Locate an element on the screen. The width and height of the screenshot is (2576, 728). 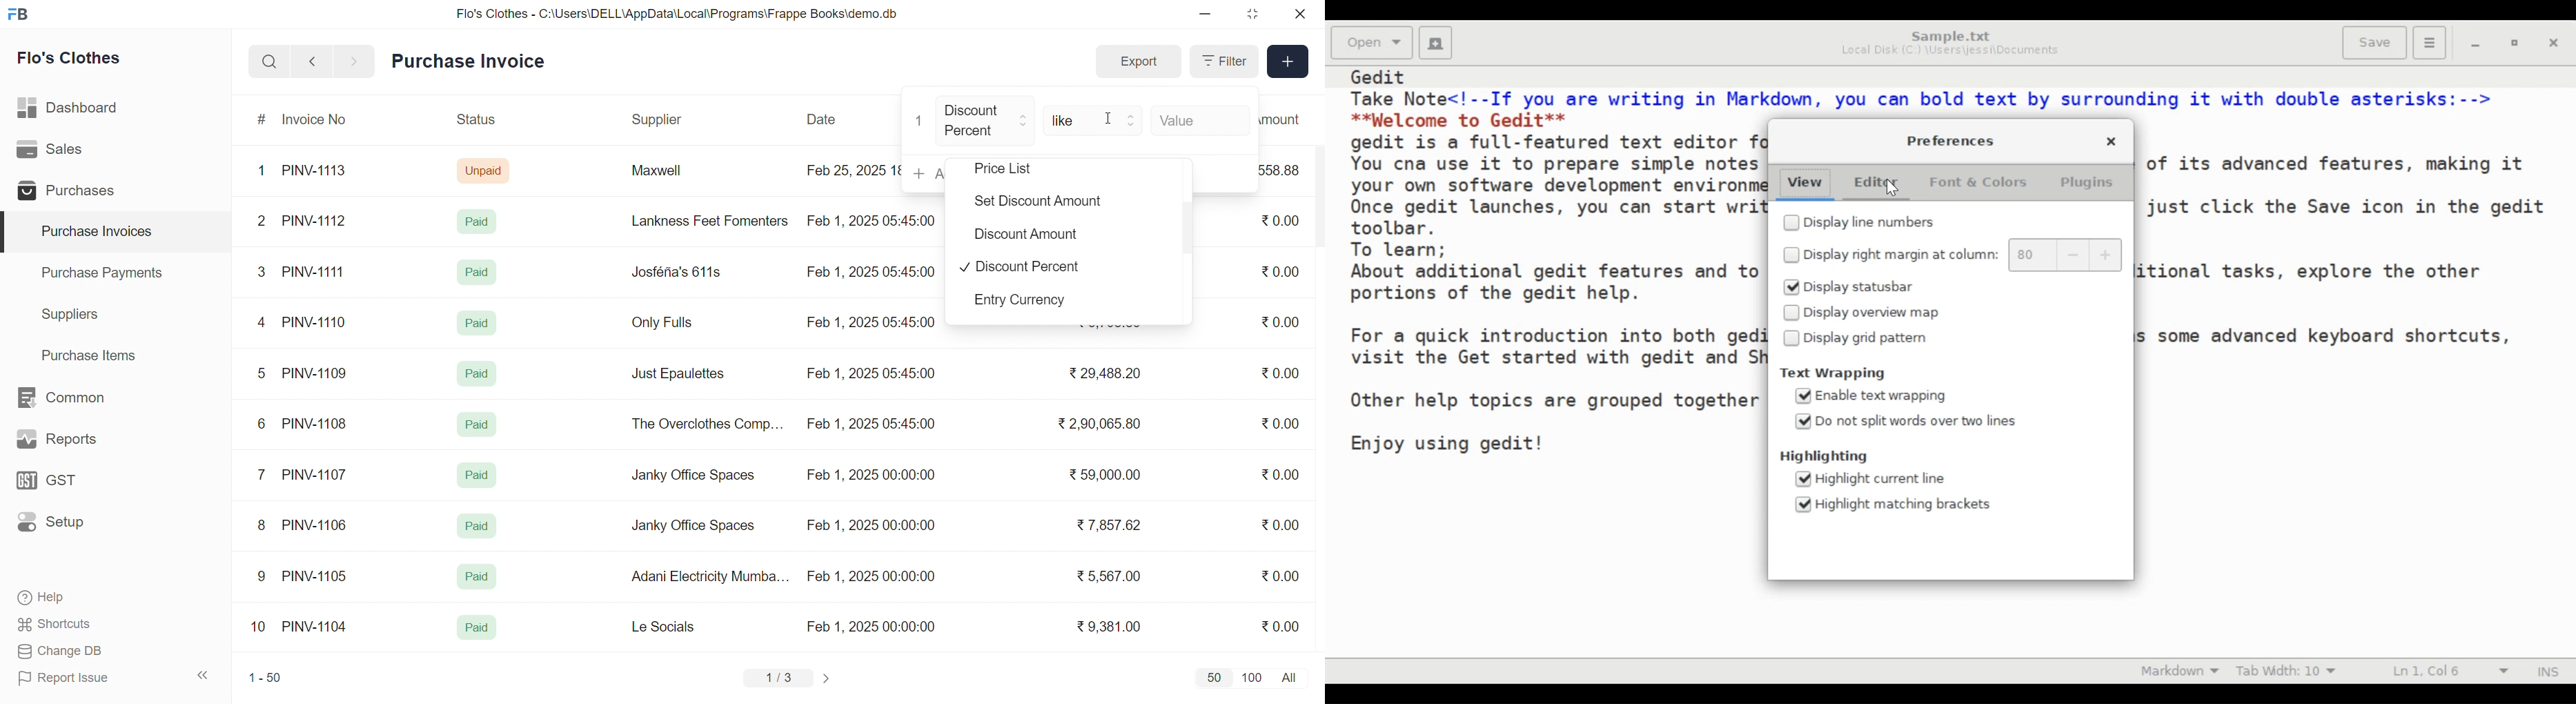
Filter is located at coordinates (1223, 61).